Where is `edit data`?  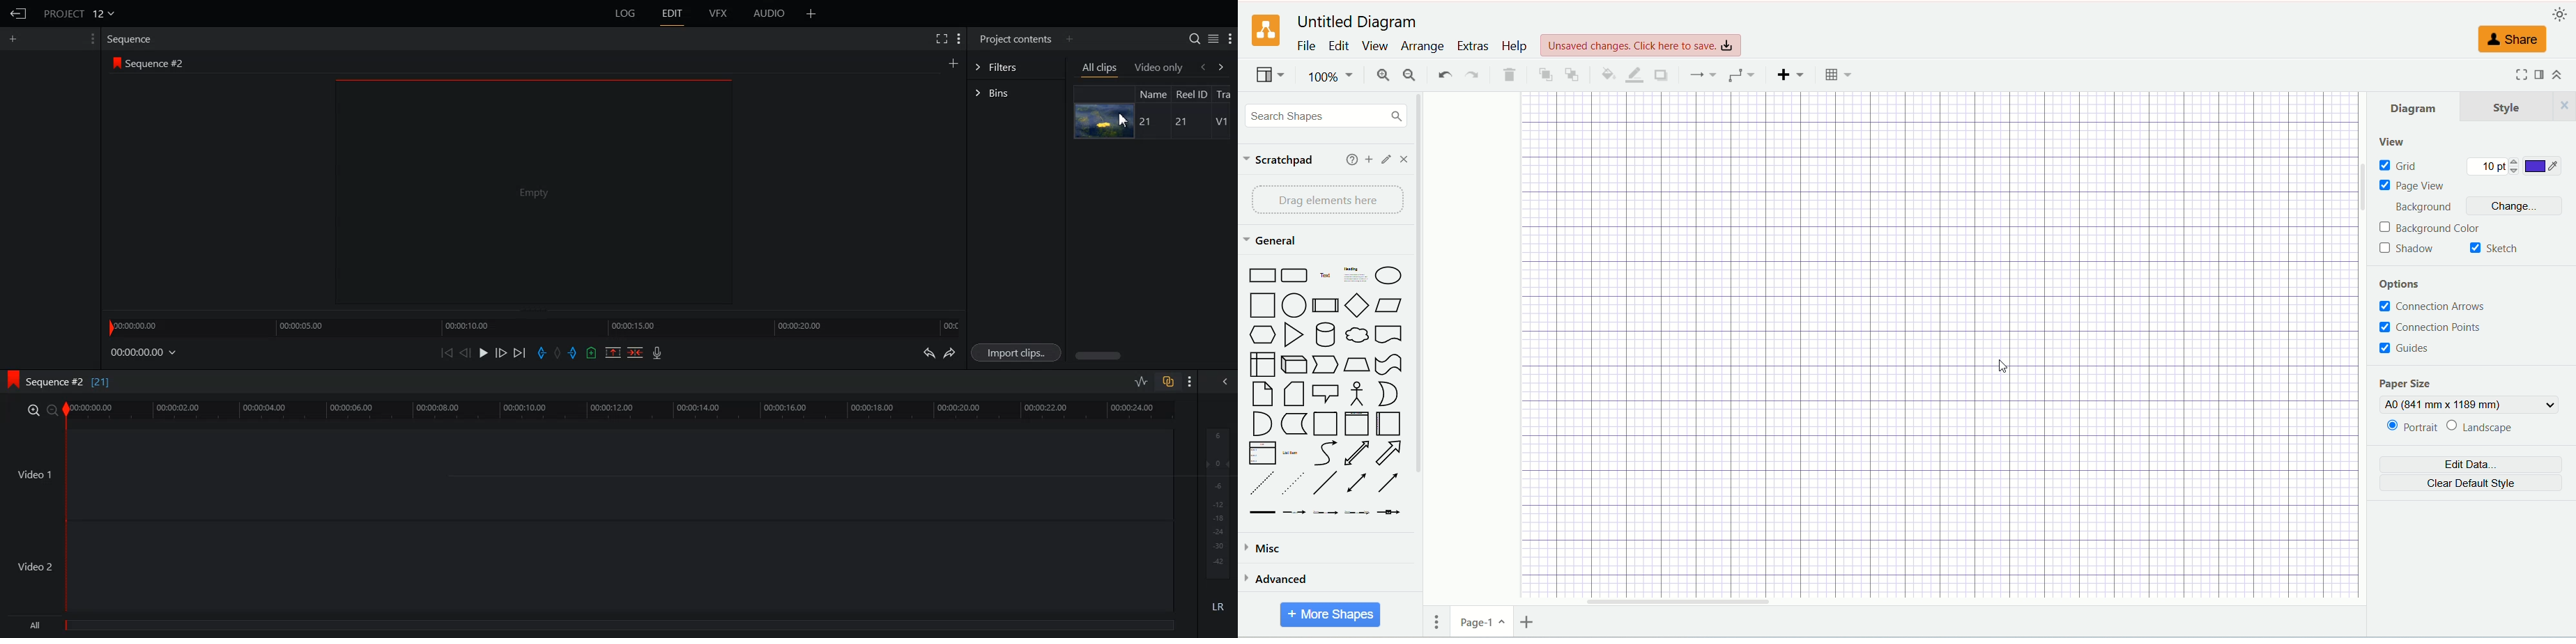 edit data is located at coordinates (2470, 466).